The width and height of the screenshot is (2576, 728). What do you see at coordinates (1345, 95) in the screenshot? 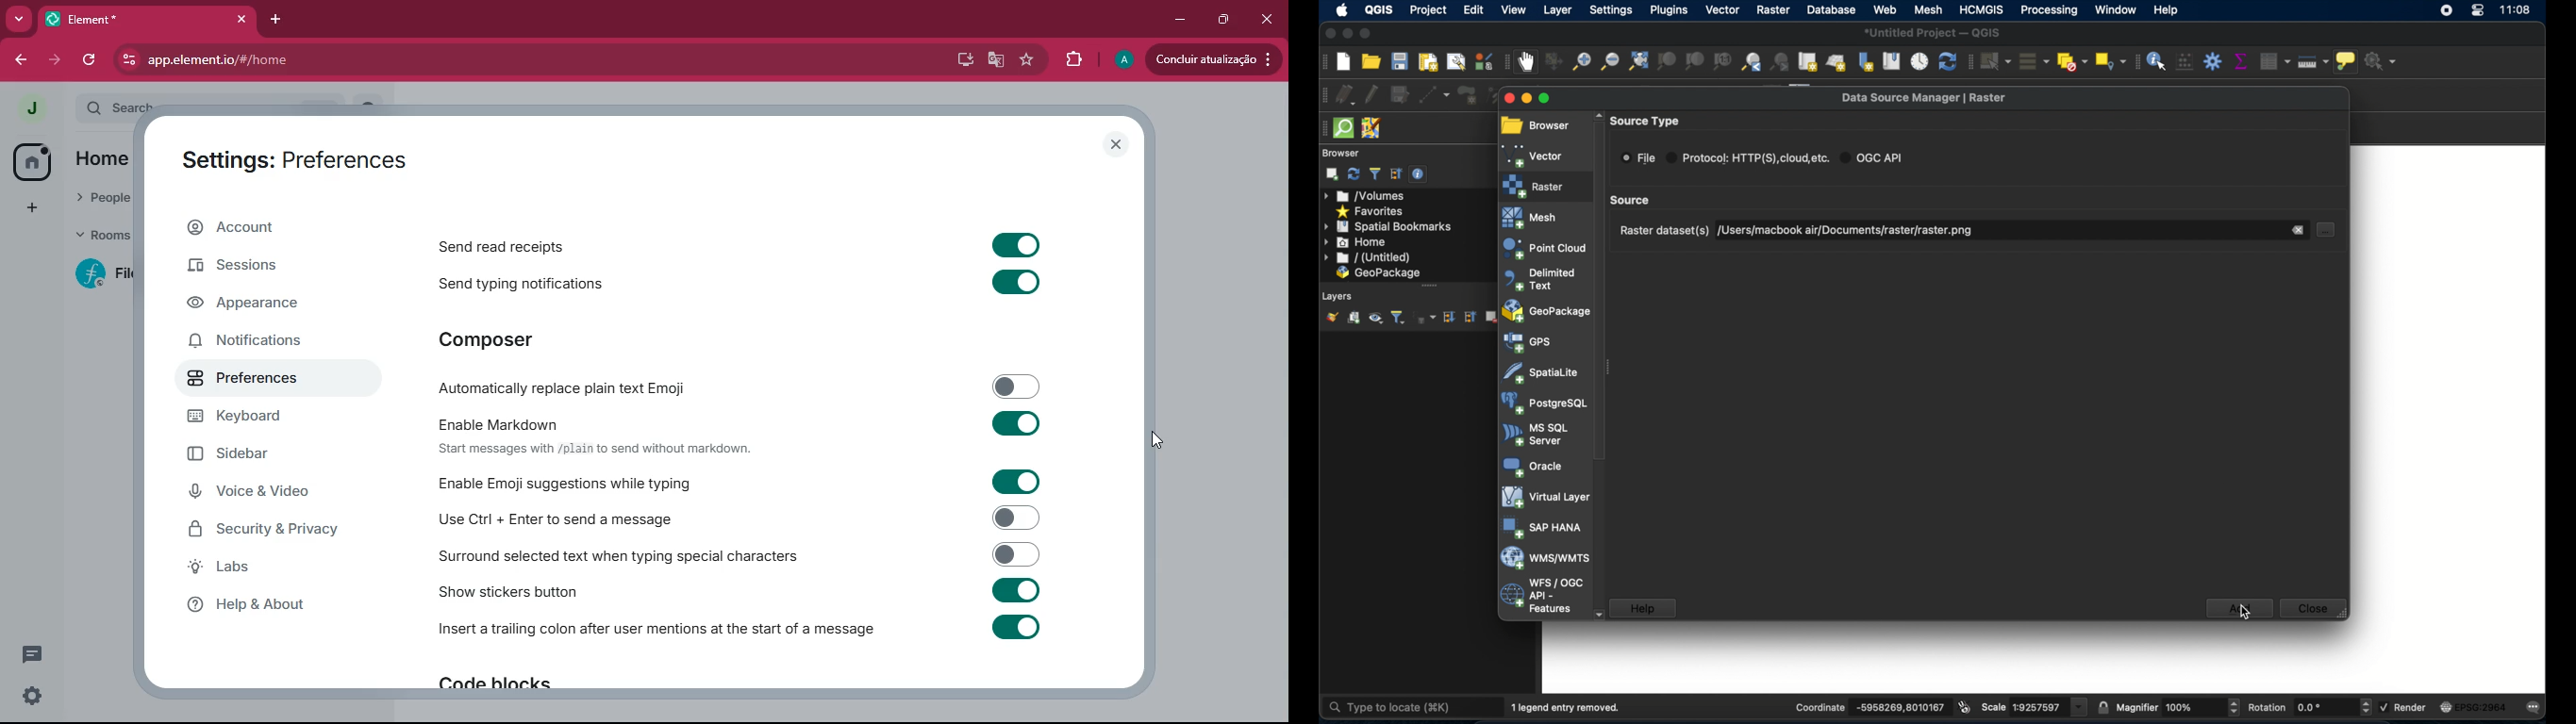
I see `current edits` at bounding box center [1345, 95].